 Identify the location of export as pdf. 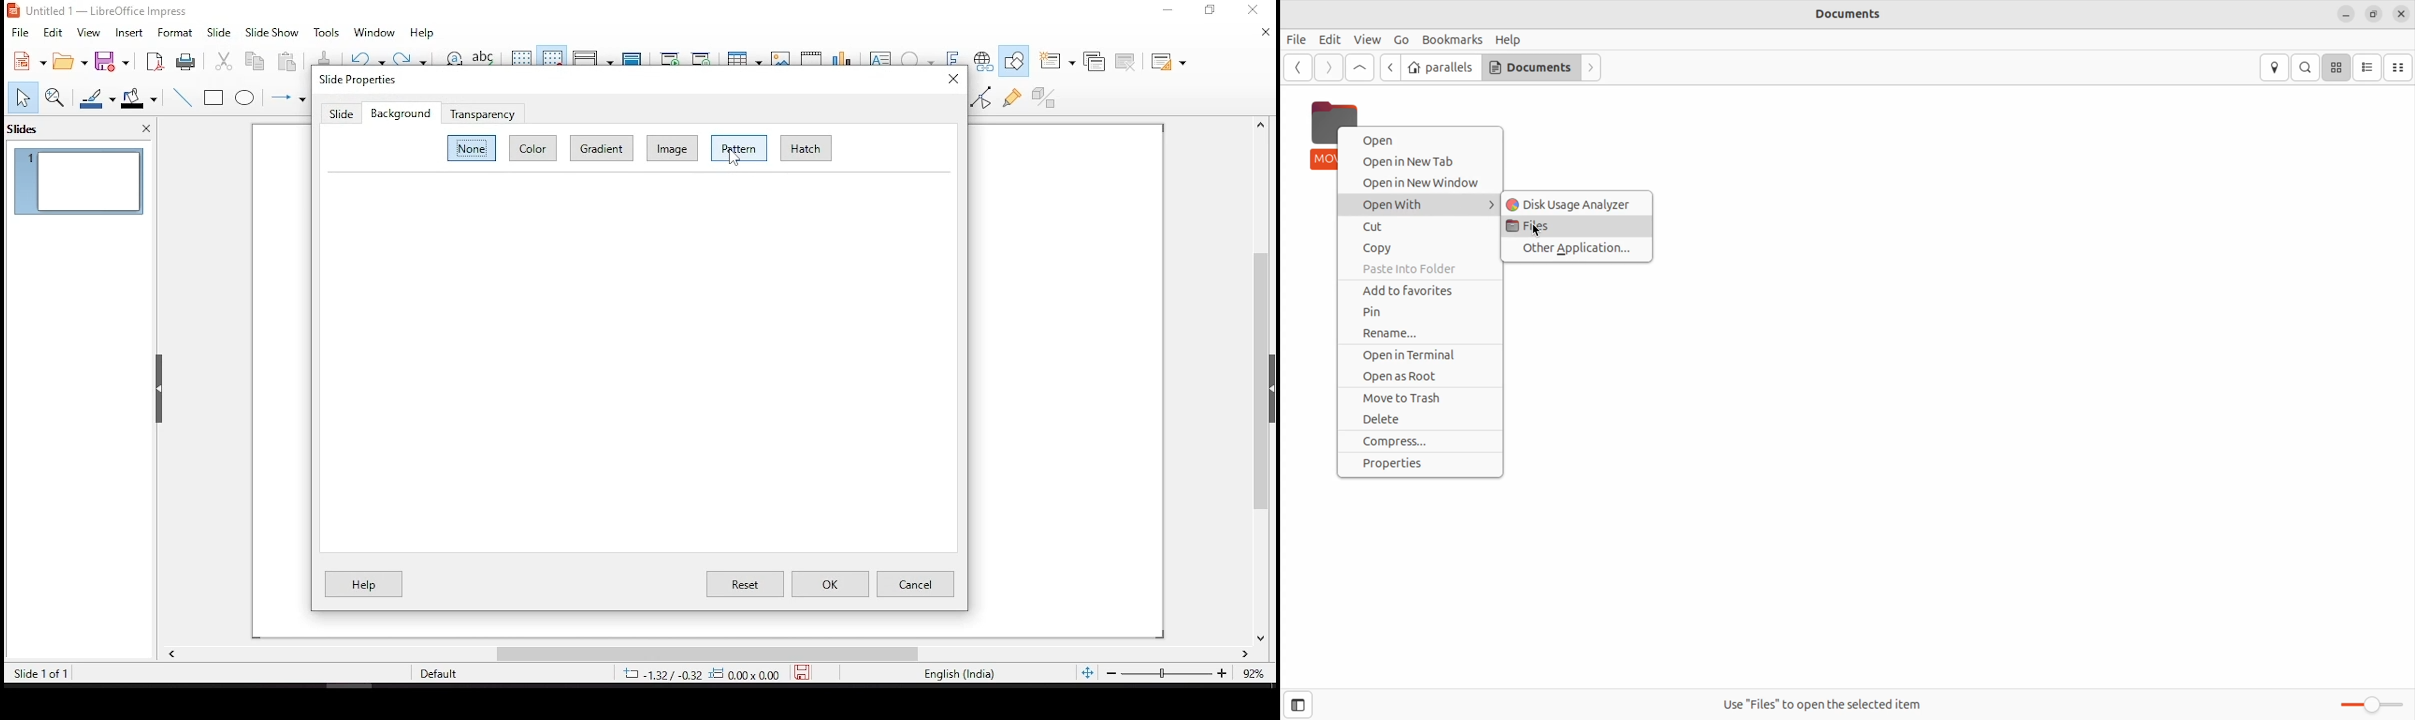
(155, 60).